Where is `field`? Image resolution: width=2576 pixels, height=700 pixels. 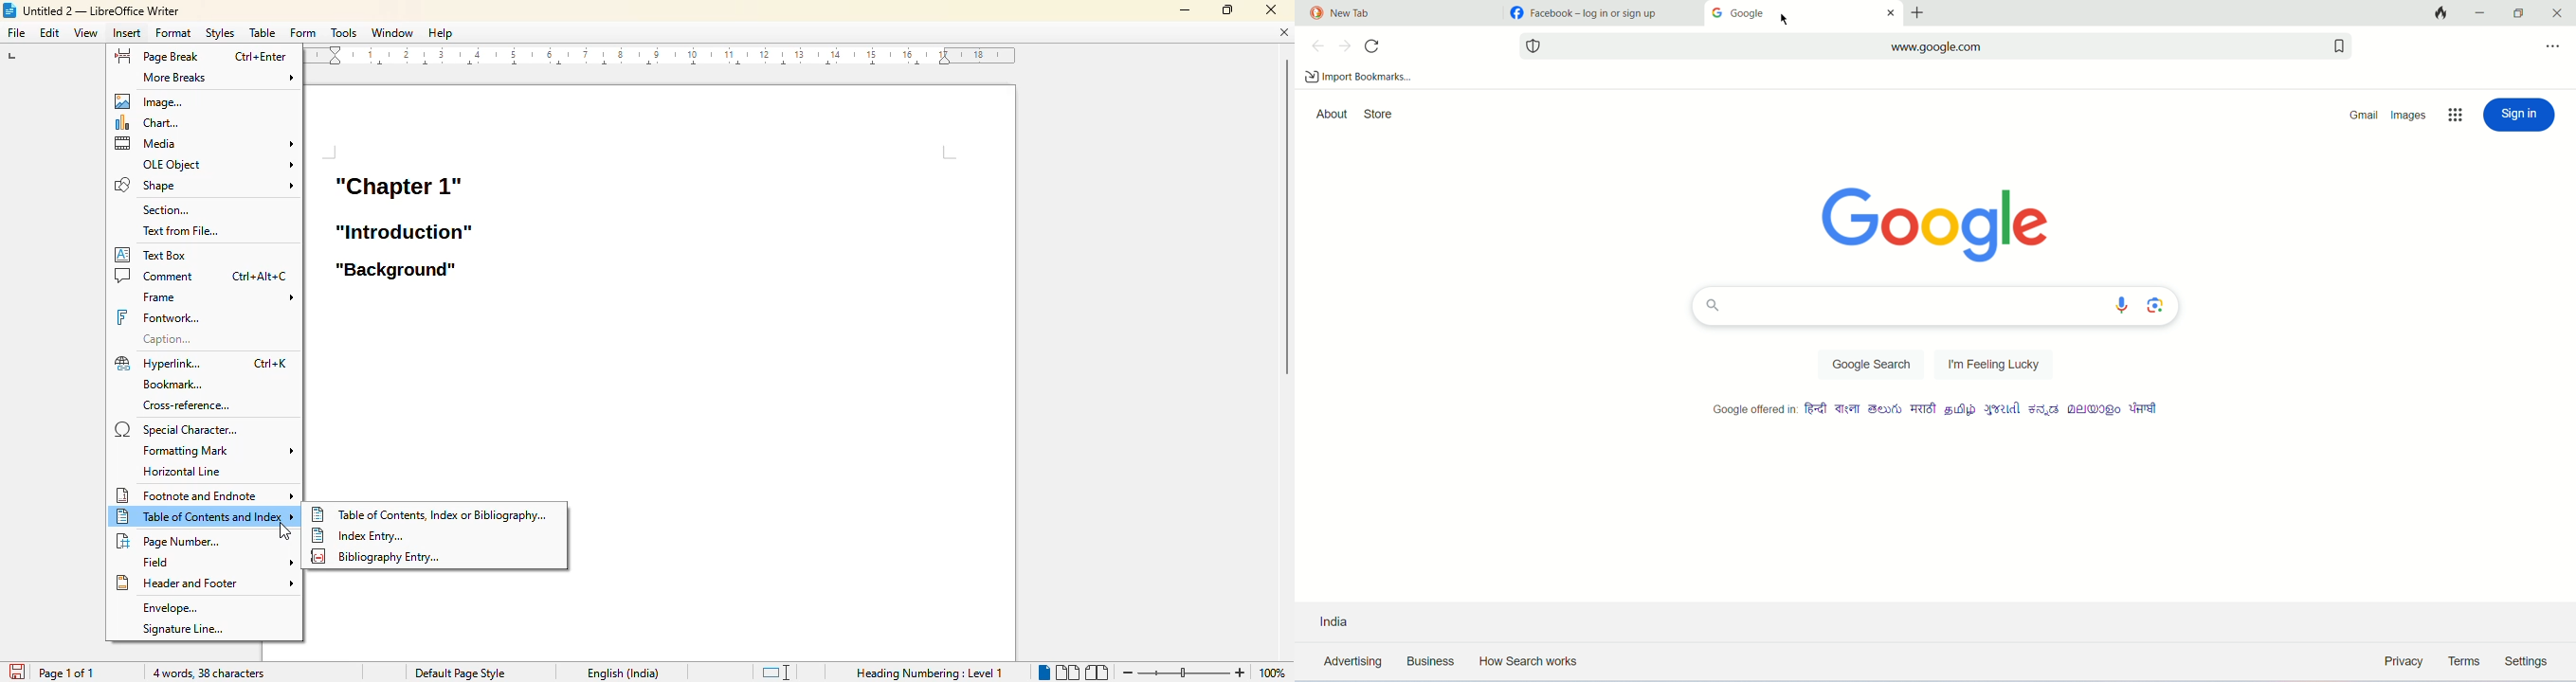
field is located at coordinates (214, 562).